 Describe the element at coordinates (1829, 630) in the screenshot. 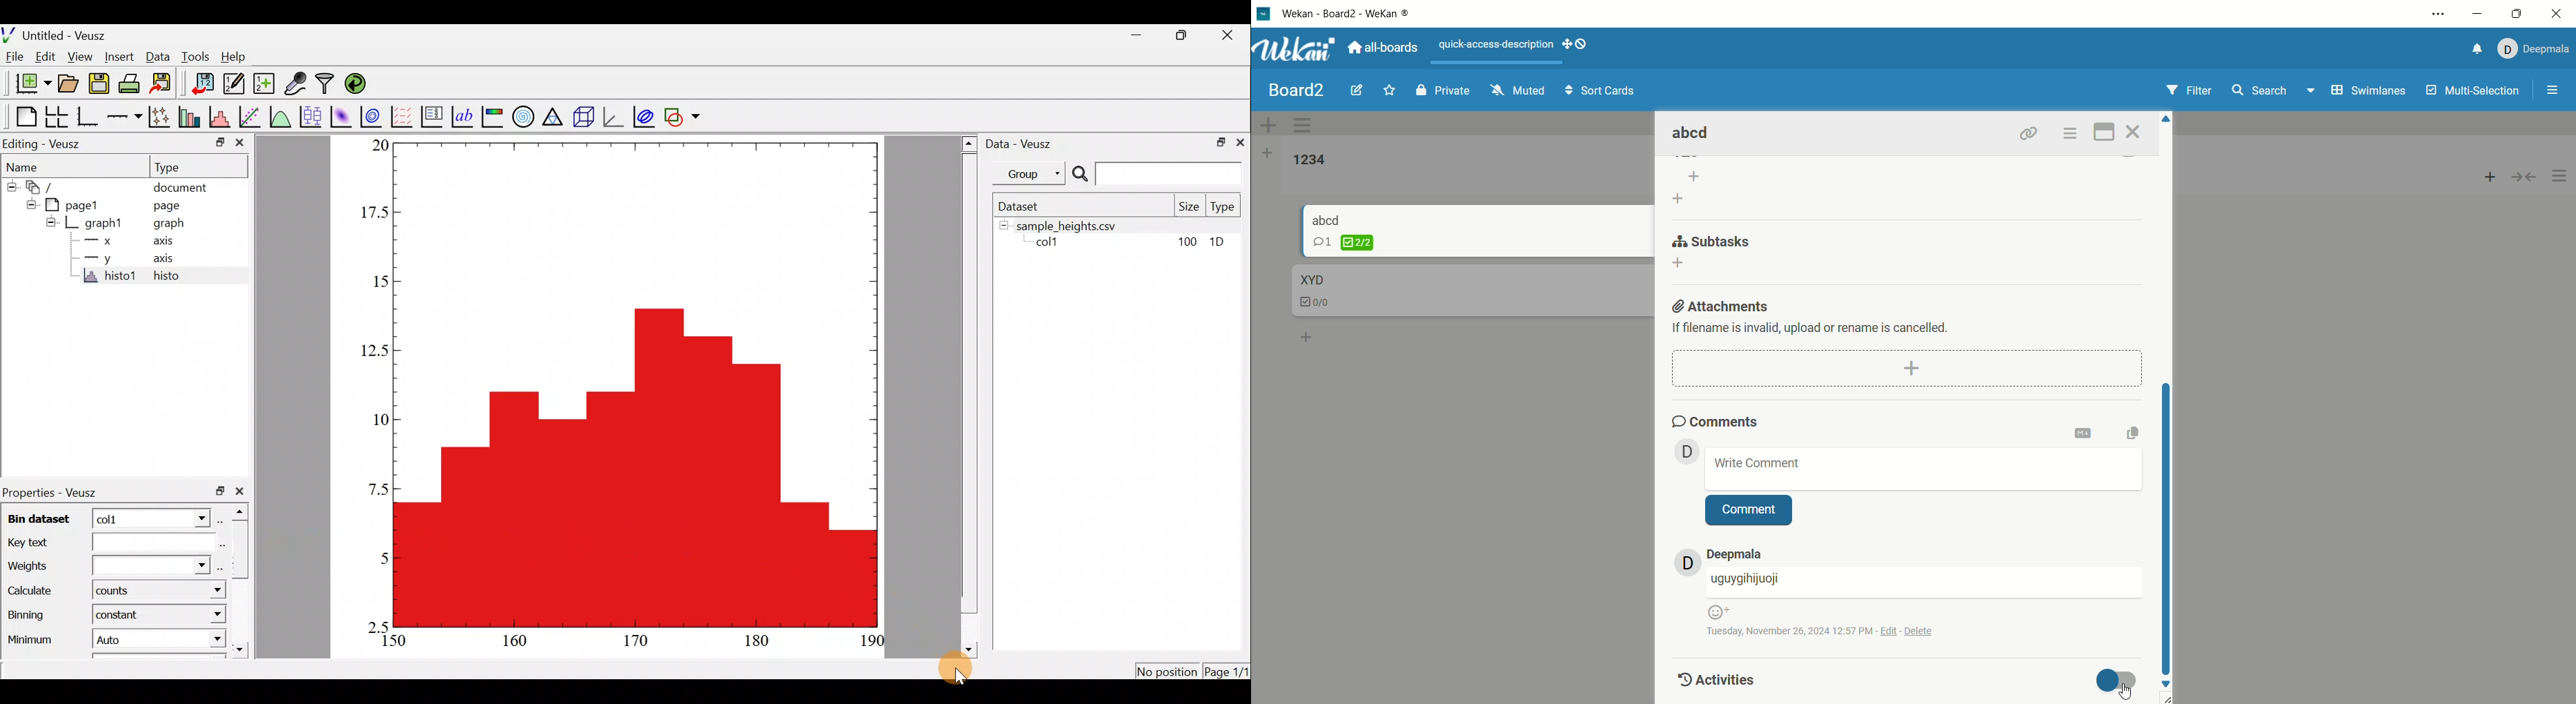

I see `time and date` at that location.